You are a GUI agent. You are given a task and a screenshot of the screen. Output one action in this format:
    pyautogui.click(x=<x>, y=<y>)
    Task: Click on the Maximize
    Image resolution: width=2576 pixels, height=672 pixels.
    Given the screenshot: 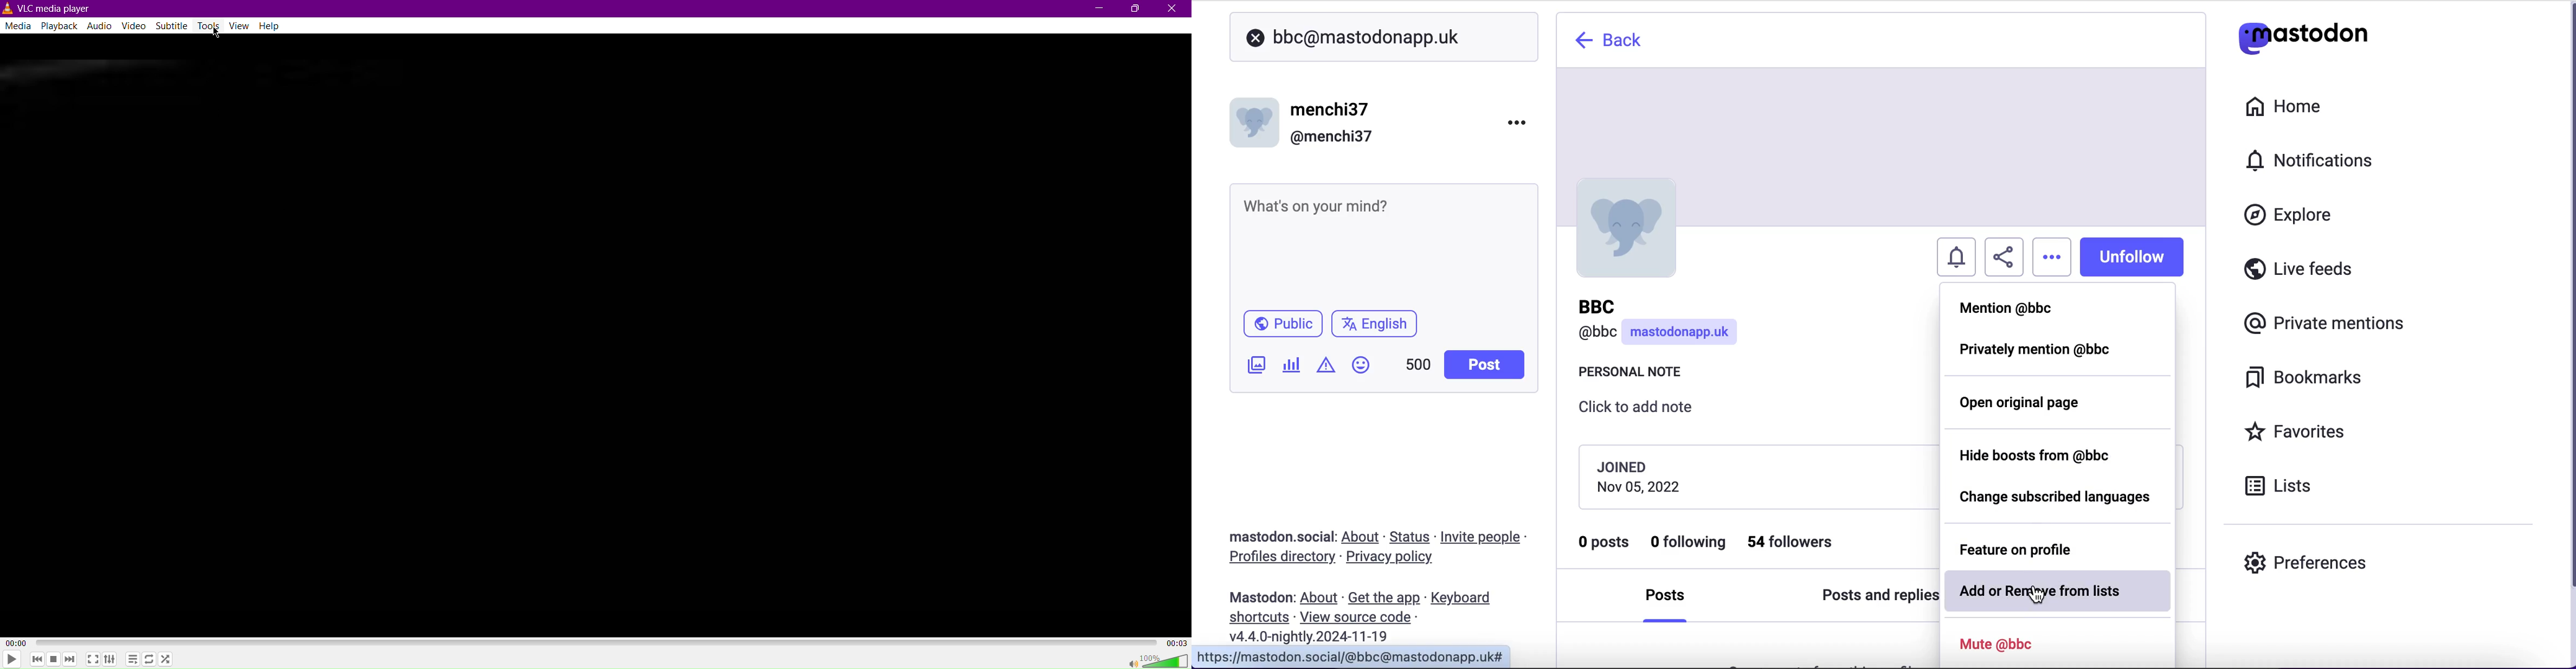 What is the action you would take?
    pyautogui.click(x=1136, y=9)
    